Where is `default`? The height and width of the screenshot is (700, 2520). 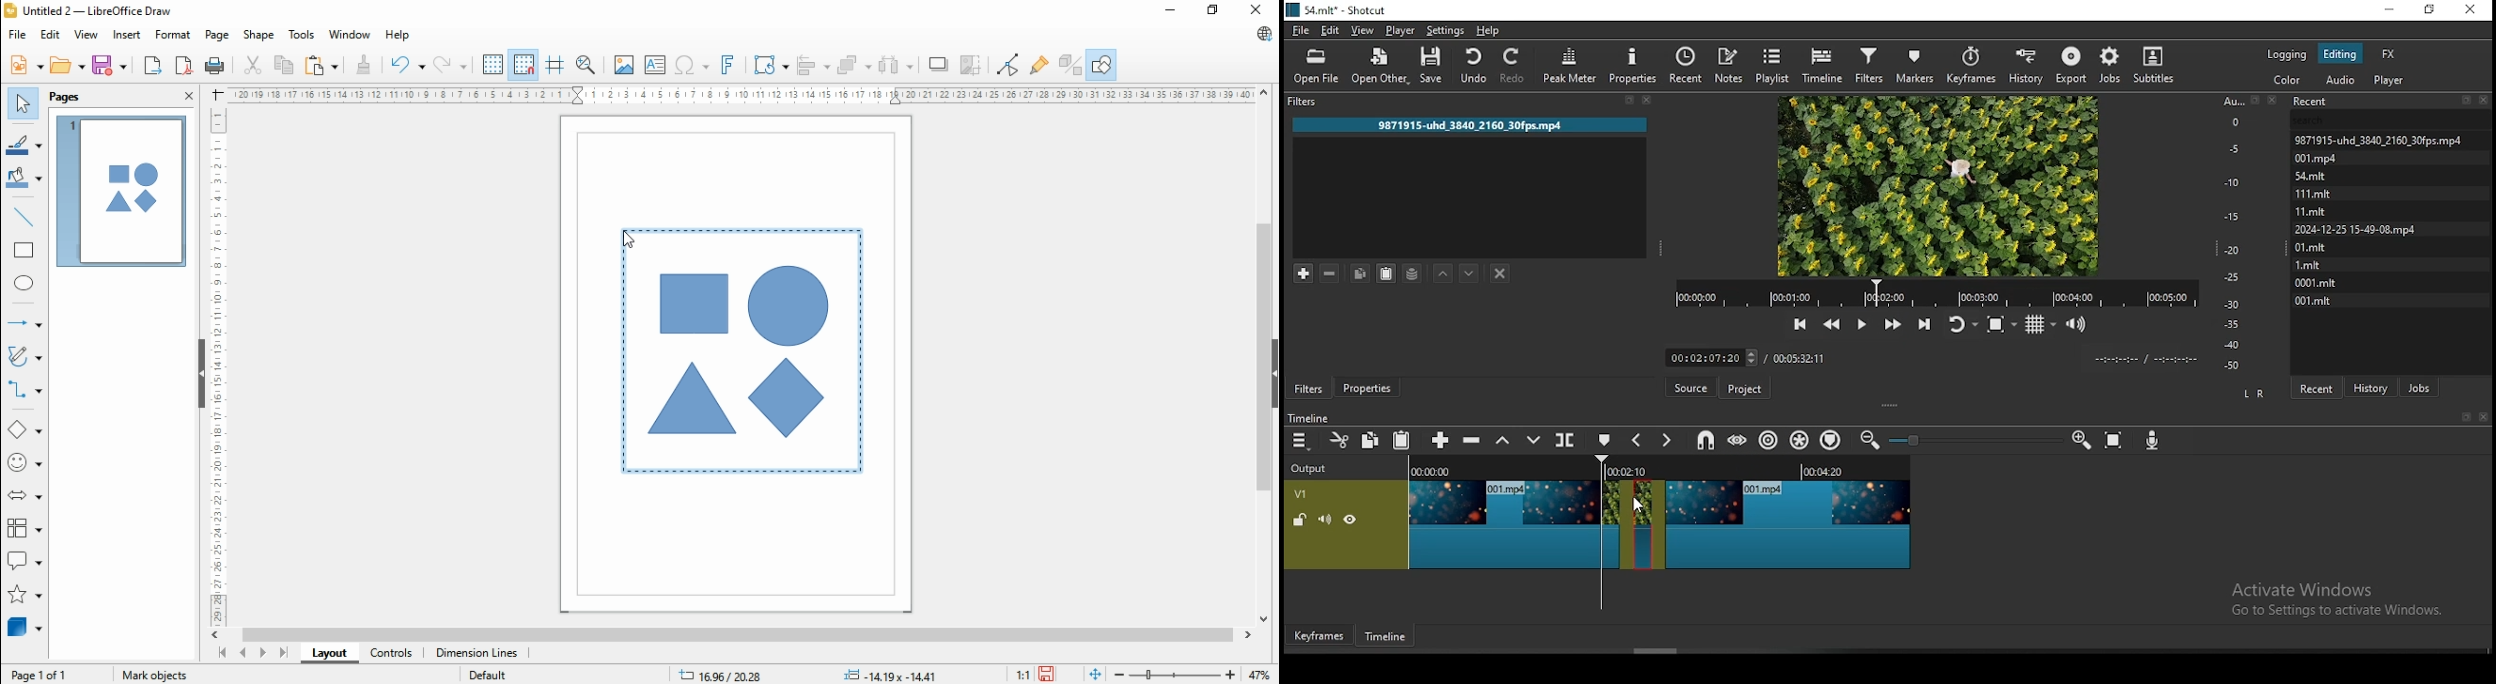
default is located at coordinates (488, 676).